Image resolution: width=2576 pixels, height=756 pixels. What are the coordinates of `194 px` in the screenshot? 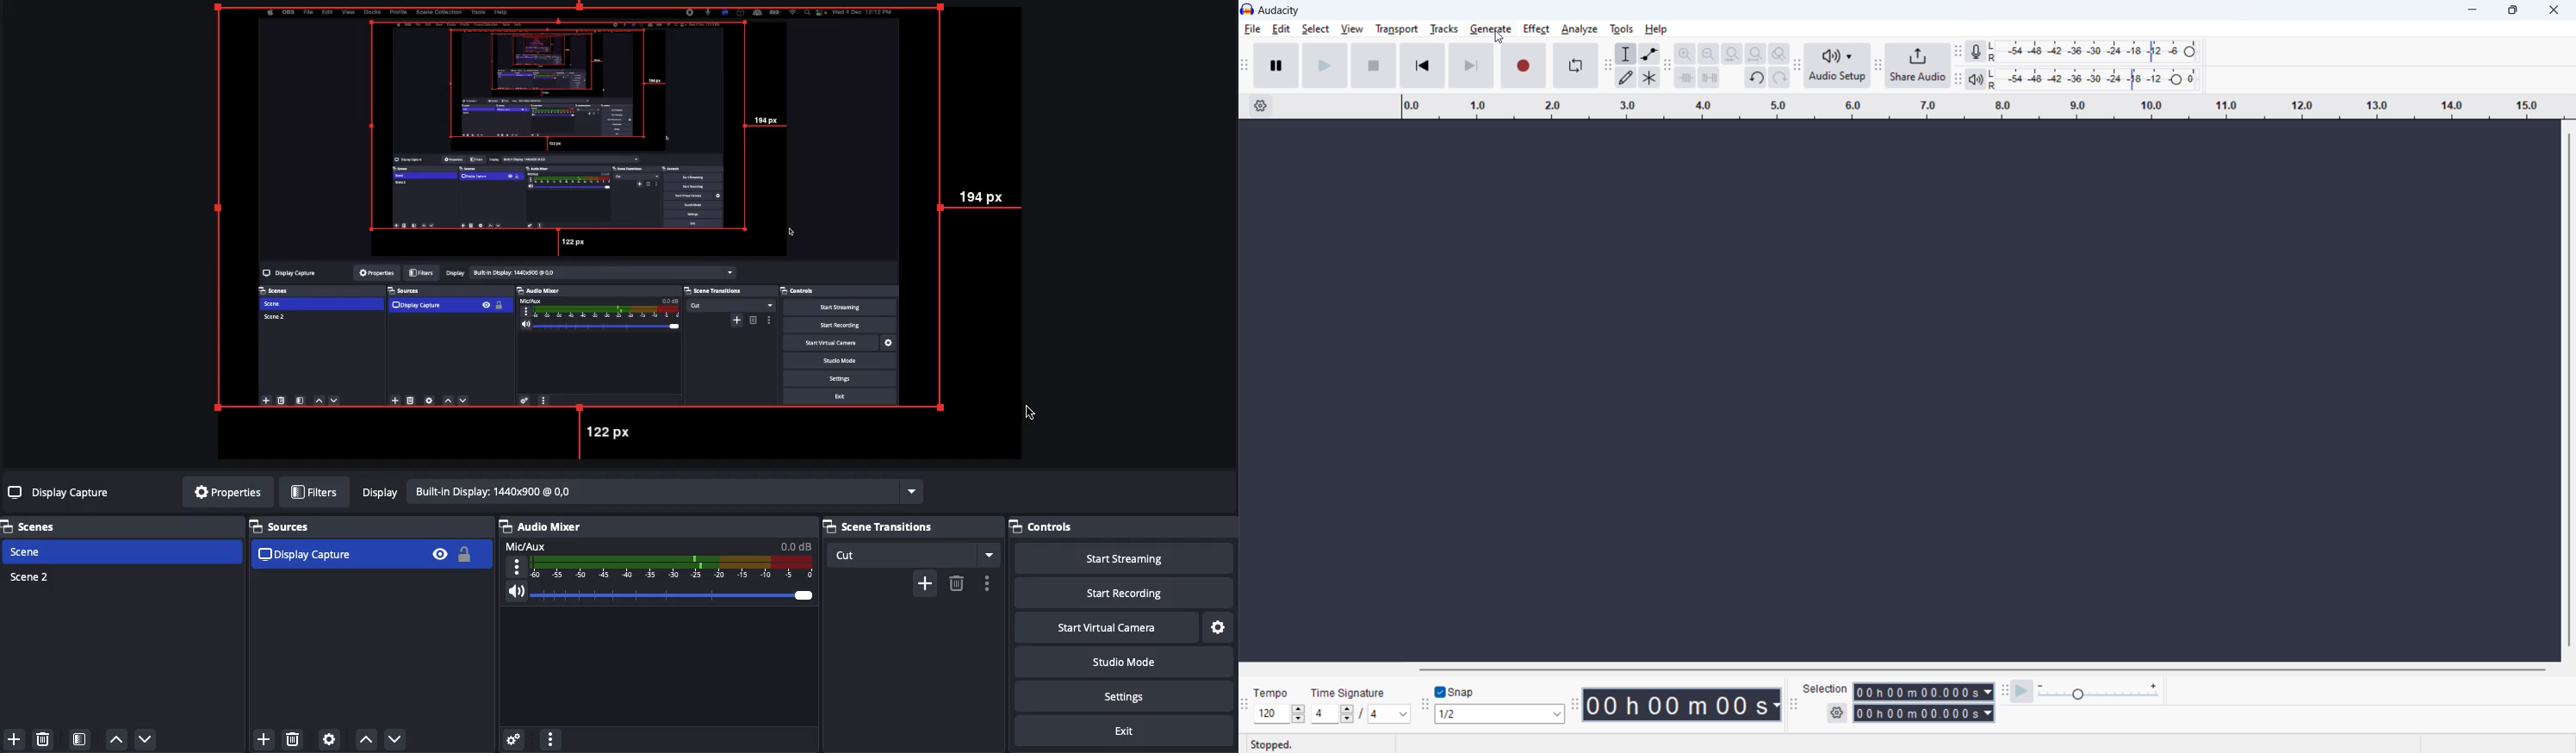 It's located at (986, 197).